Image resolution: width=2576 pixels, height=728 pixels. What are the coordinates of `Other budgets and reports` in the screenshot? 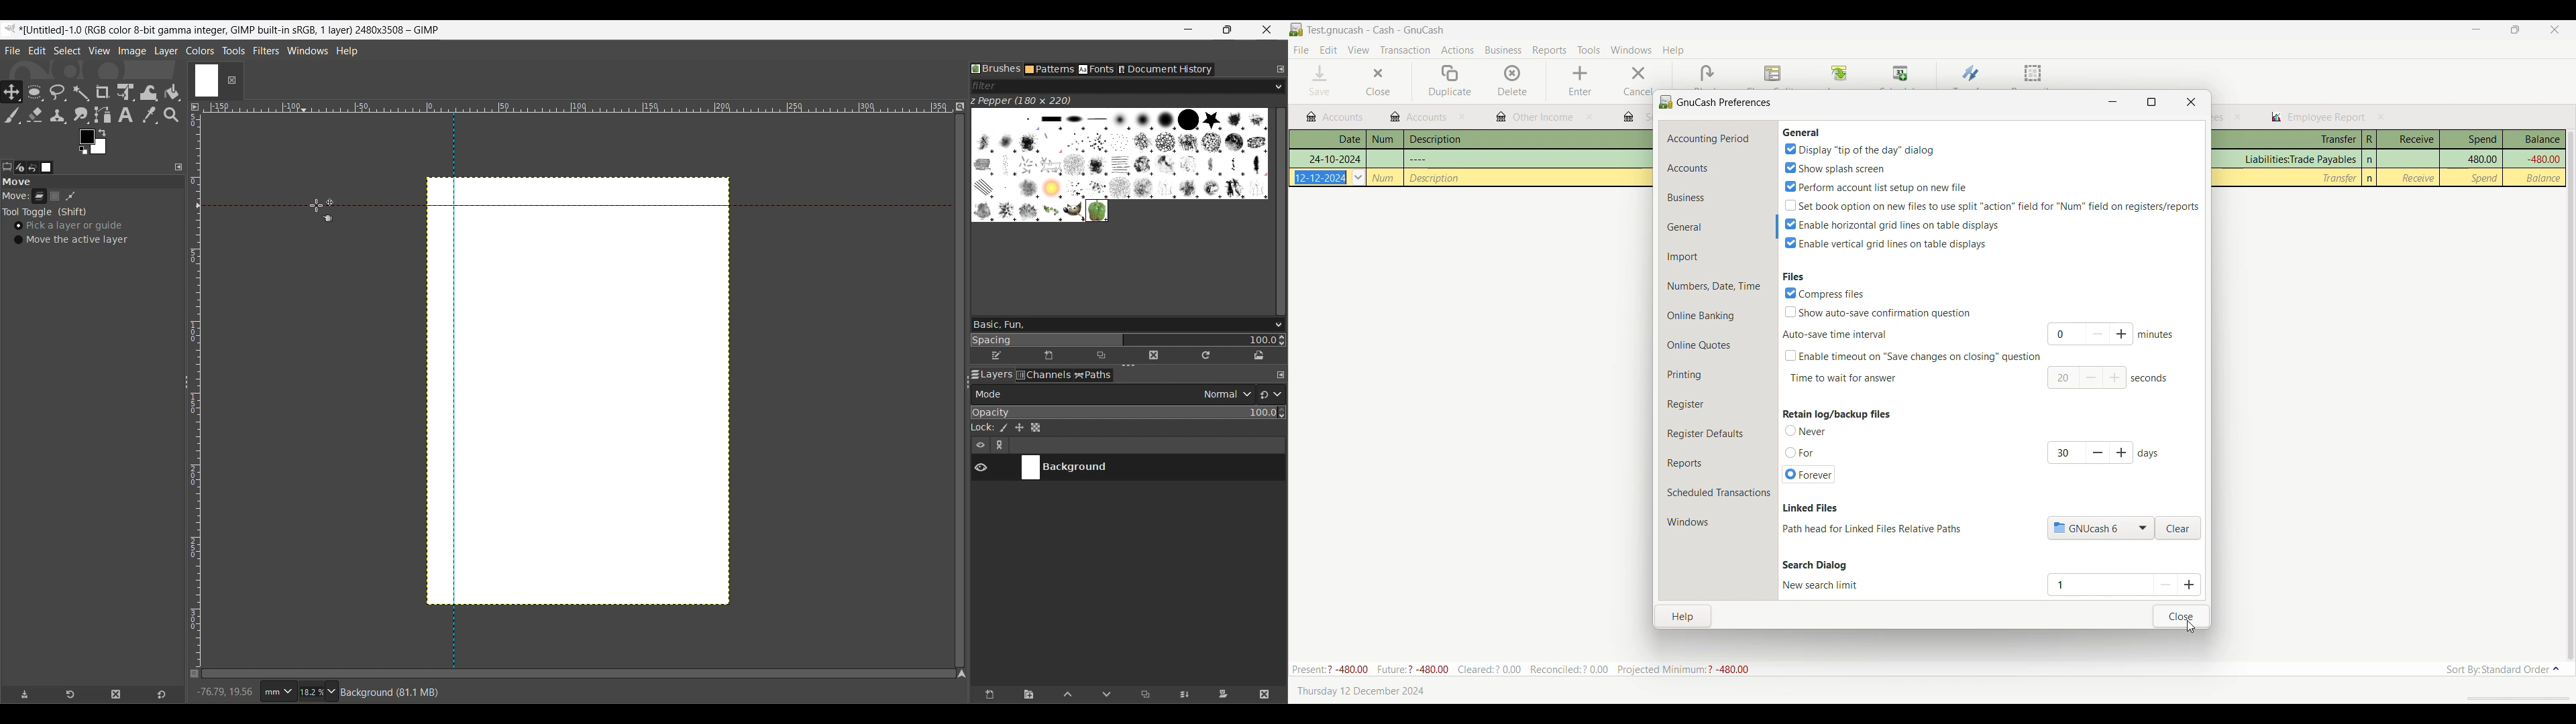 It's located at (1419, 117).